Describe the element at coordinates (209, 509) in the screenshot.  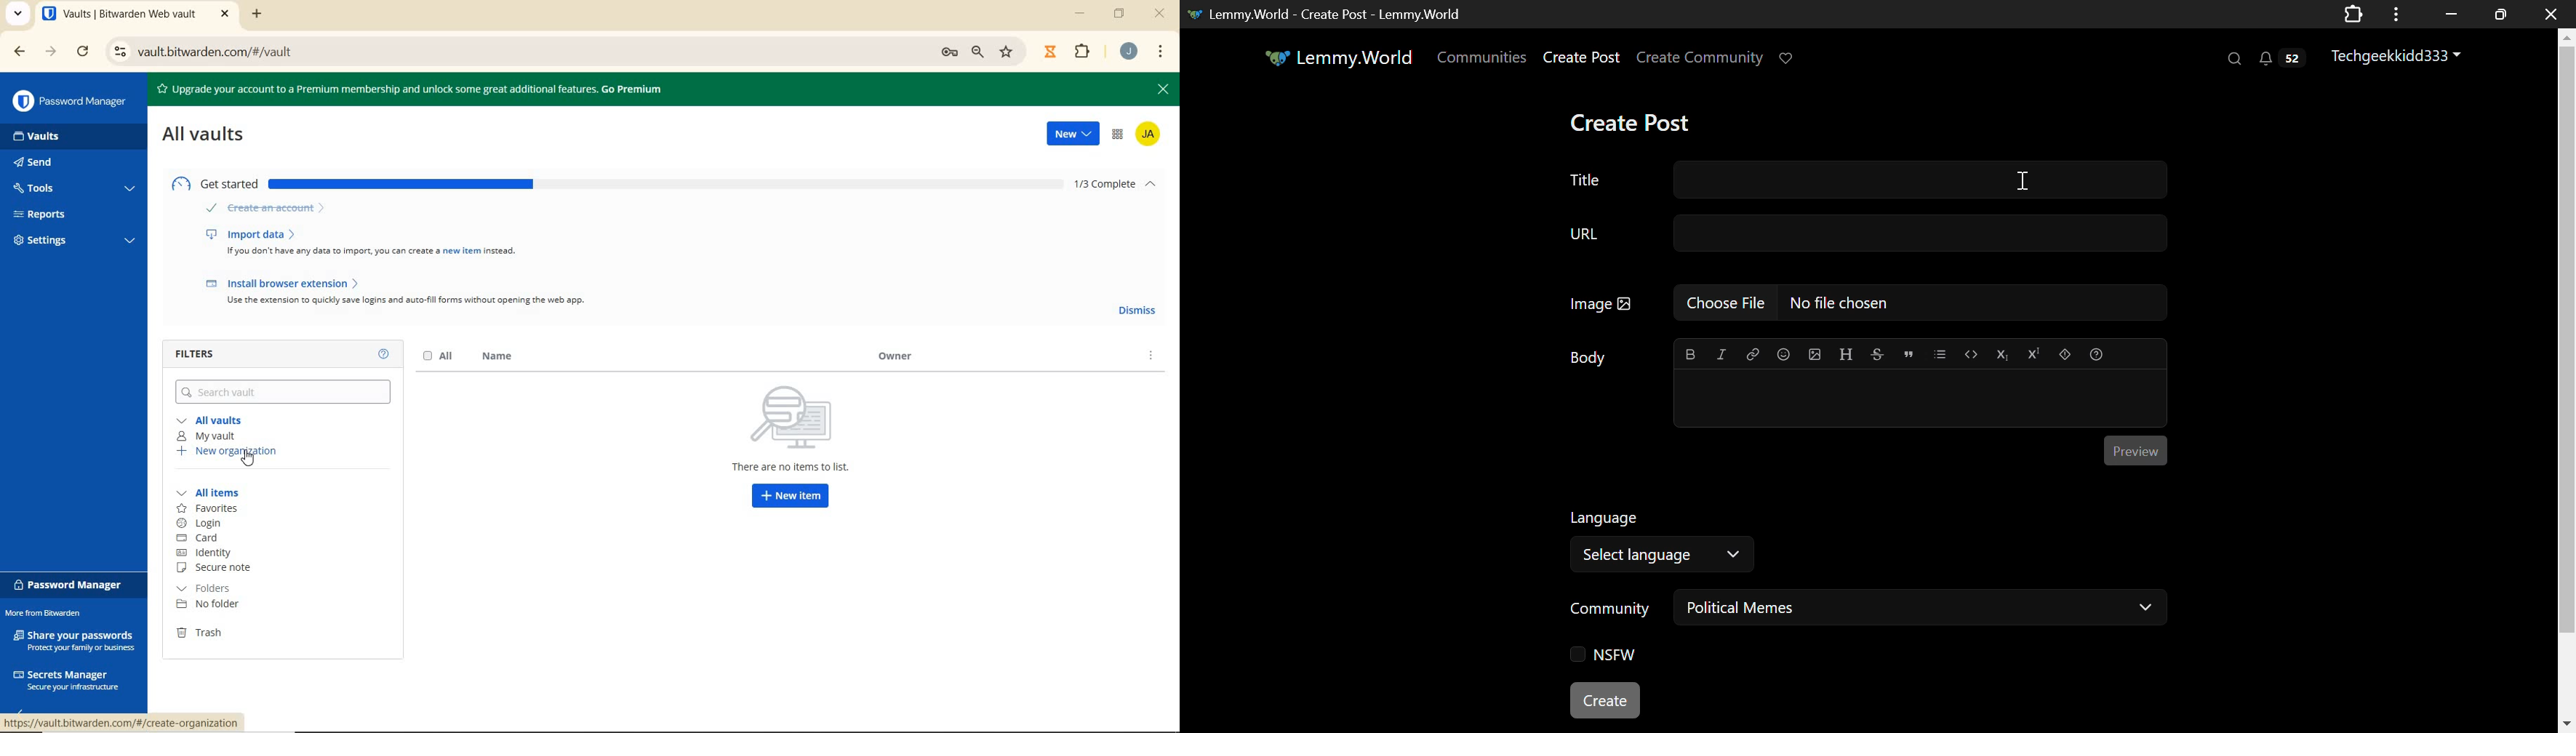
I see `favorites` at that location.